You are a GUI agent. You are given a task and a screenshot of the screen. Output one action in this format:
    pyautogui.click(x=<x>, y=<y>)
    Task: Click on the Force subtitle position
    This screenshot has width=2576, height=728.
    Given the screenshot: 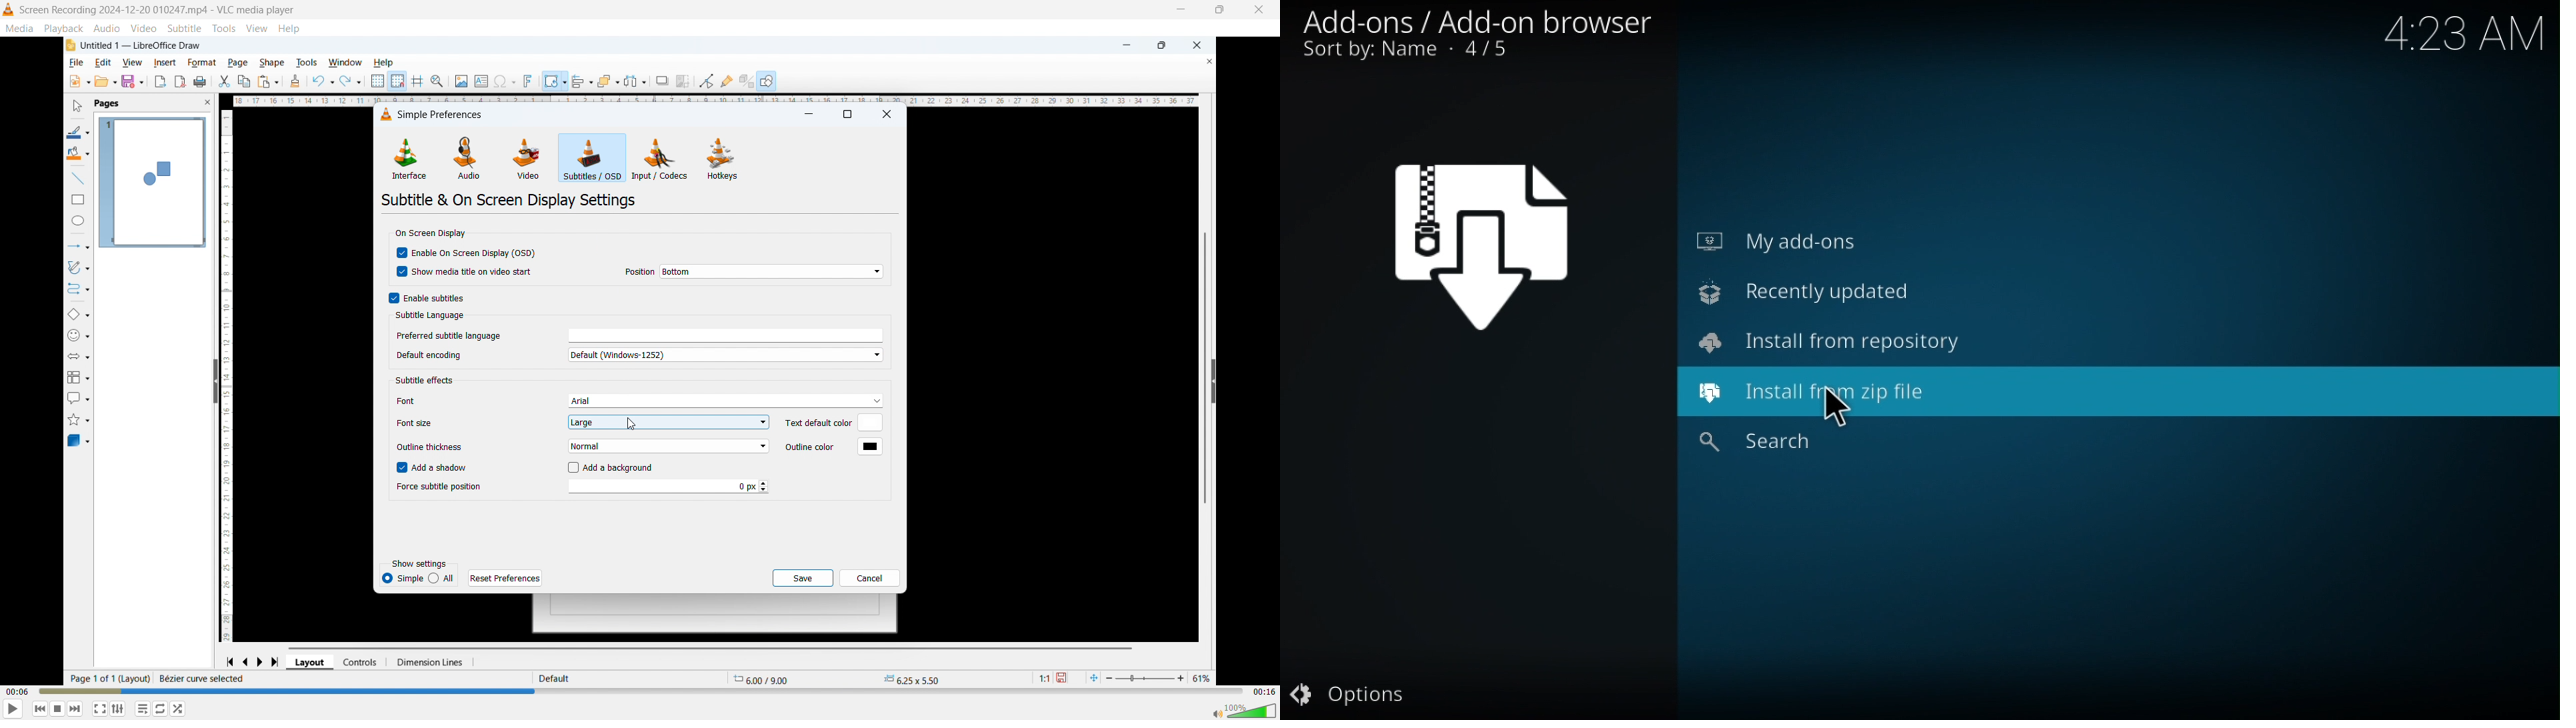 What is the action you would take?
    pyautogui.click(x=439, y=487)
    